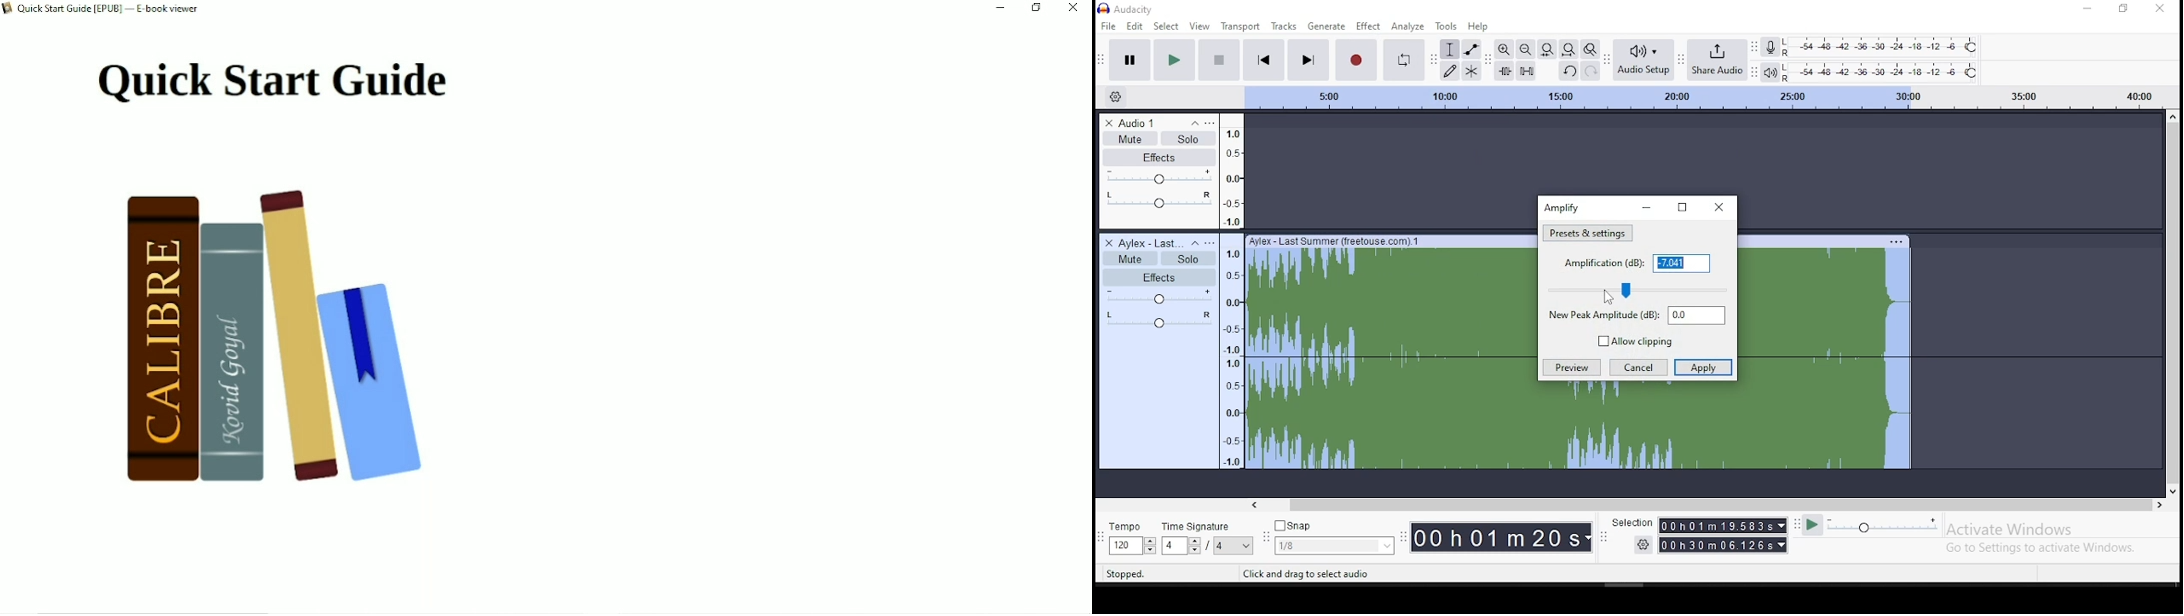 This screenshot has width=2184, height=616. Describe the element at coordinates (1158, 297) in the screenshot. I see `volume` at that location.